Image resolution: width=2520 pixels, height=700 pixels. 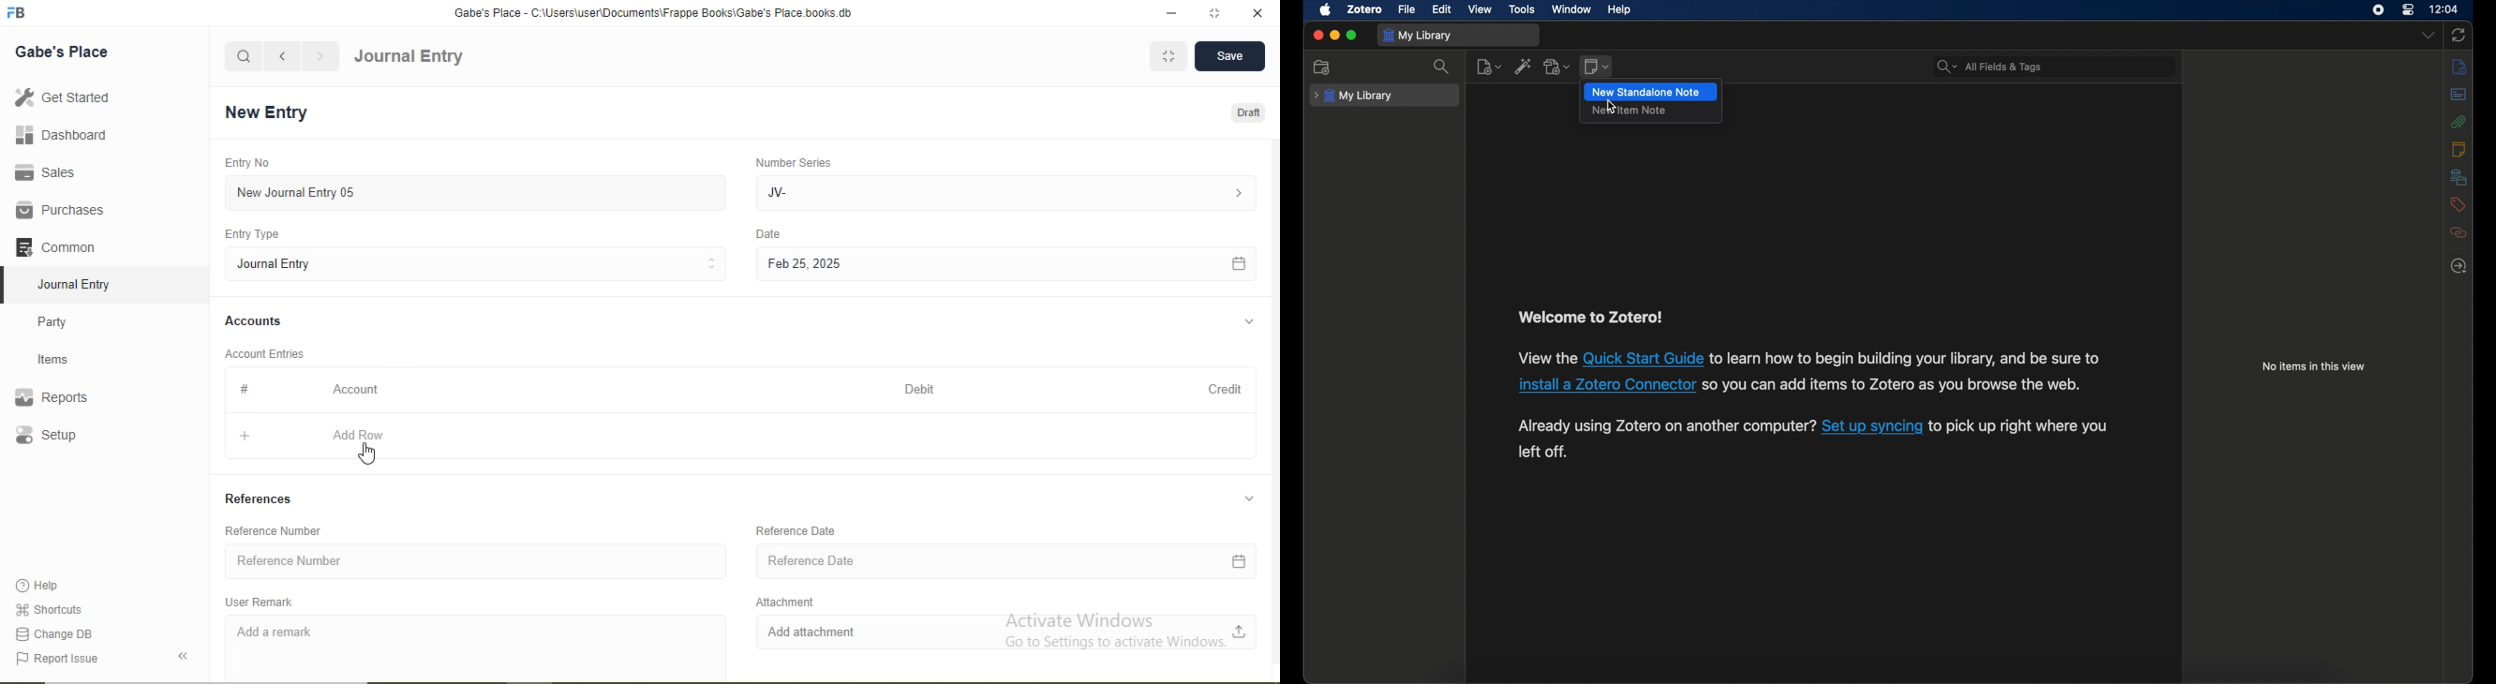 I want to click on file, so click(x=1407, y=10).